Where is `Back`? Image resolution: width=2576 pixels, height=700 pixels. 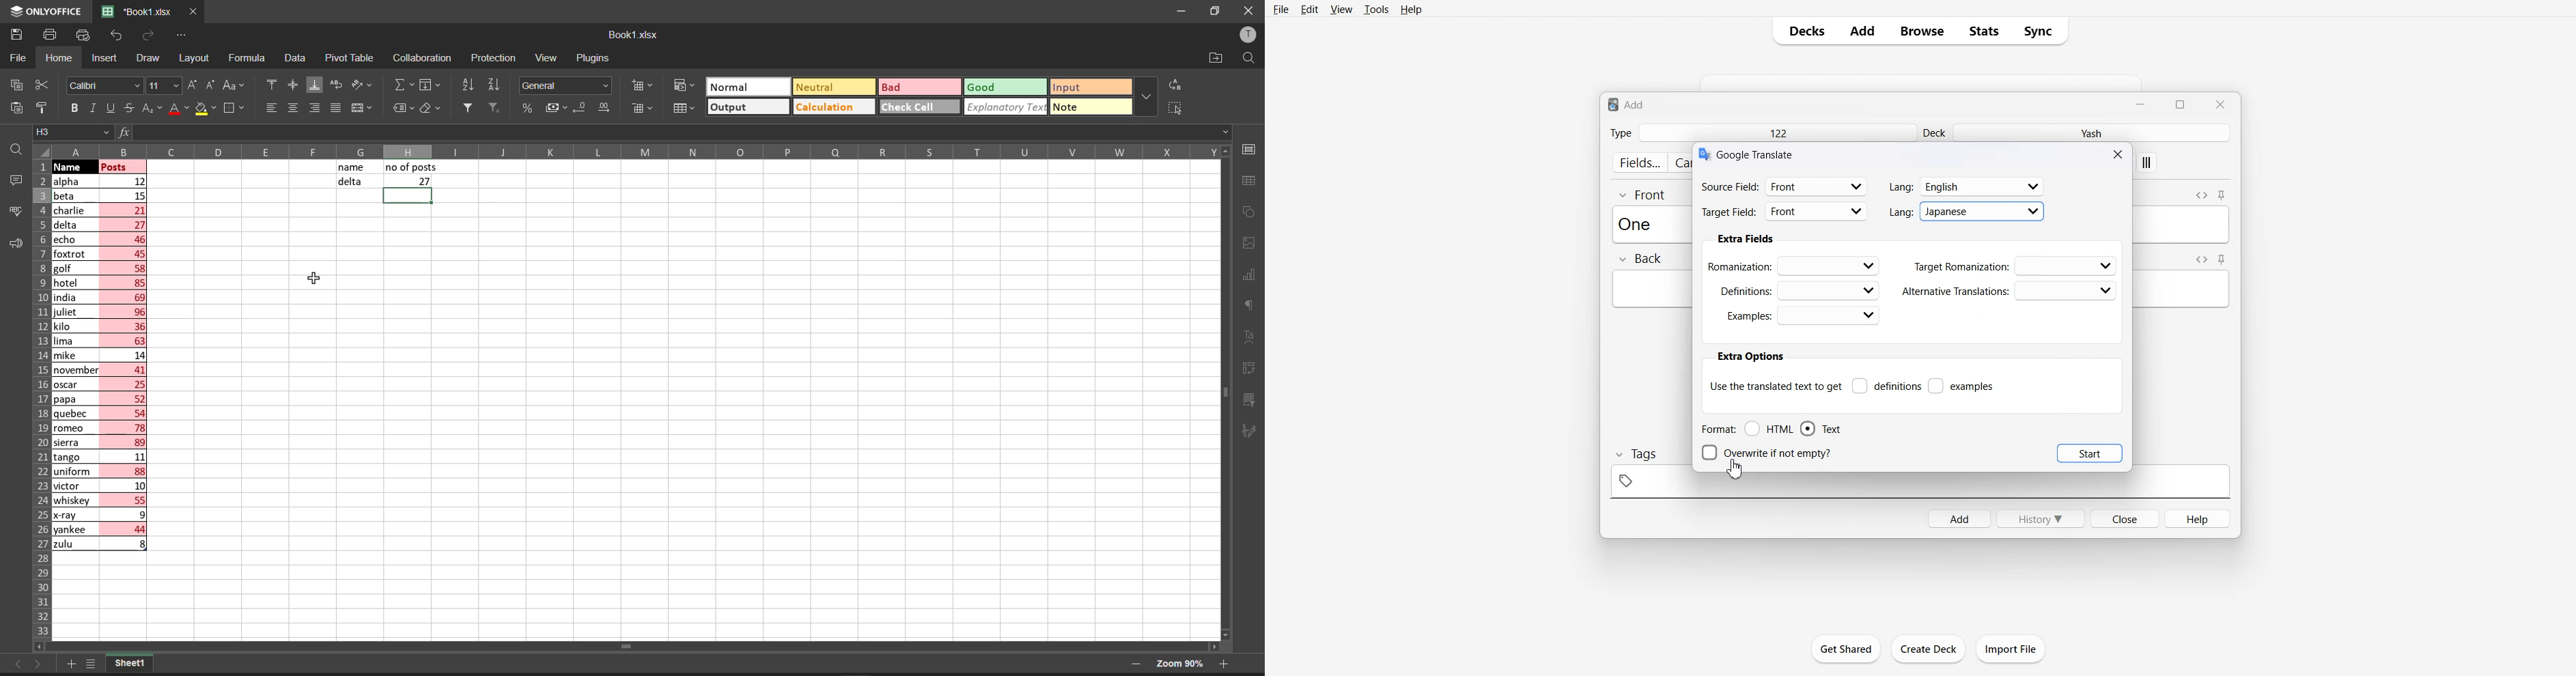
Back is located at coordinates (1640, 259).